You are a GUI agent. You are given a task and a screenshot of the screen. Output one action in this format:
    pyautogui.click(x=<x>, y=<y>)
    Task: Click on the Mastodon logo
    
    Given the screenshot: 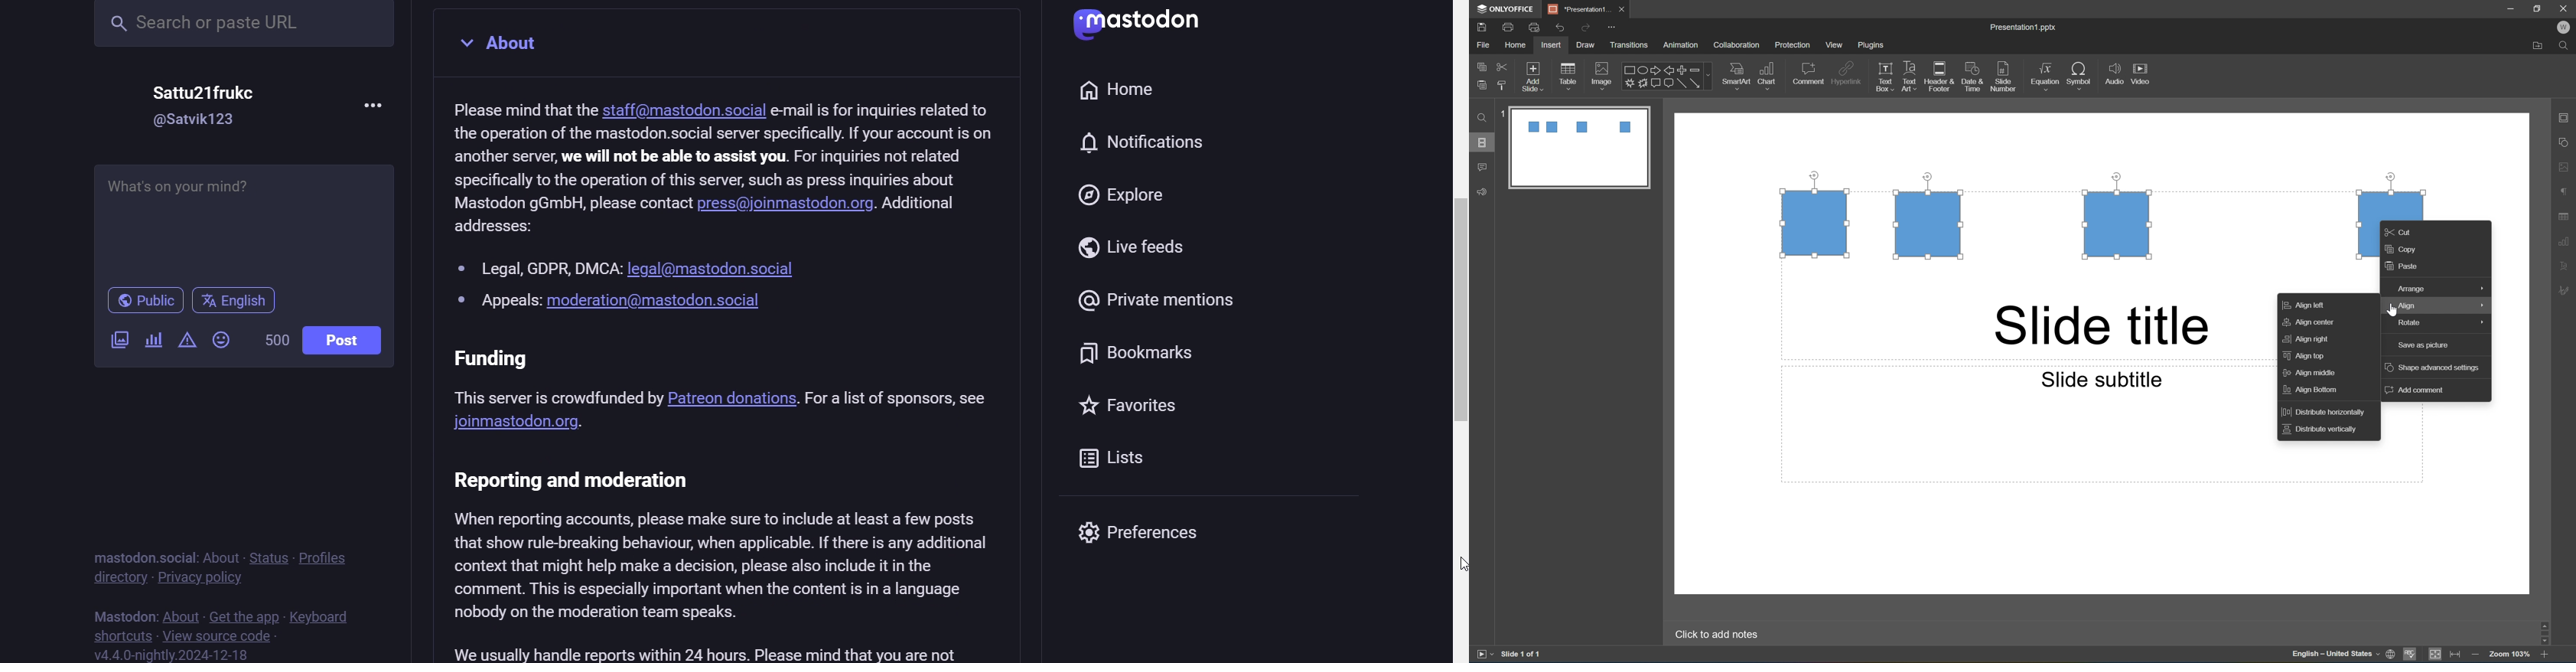 What is the action you would take?
    pyautogui.click(x=1139, y=26)
    